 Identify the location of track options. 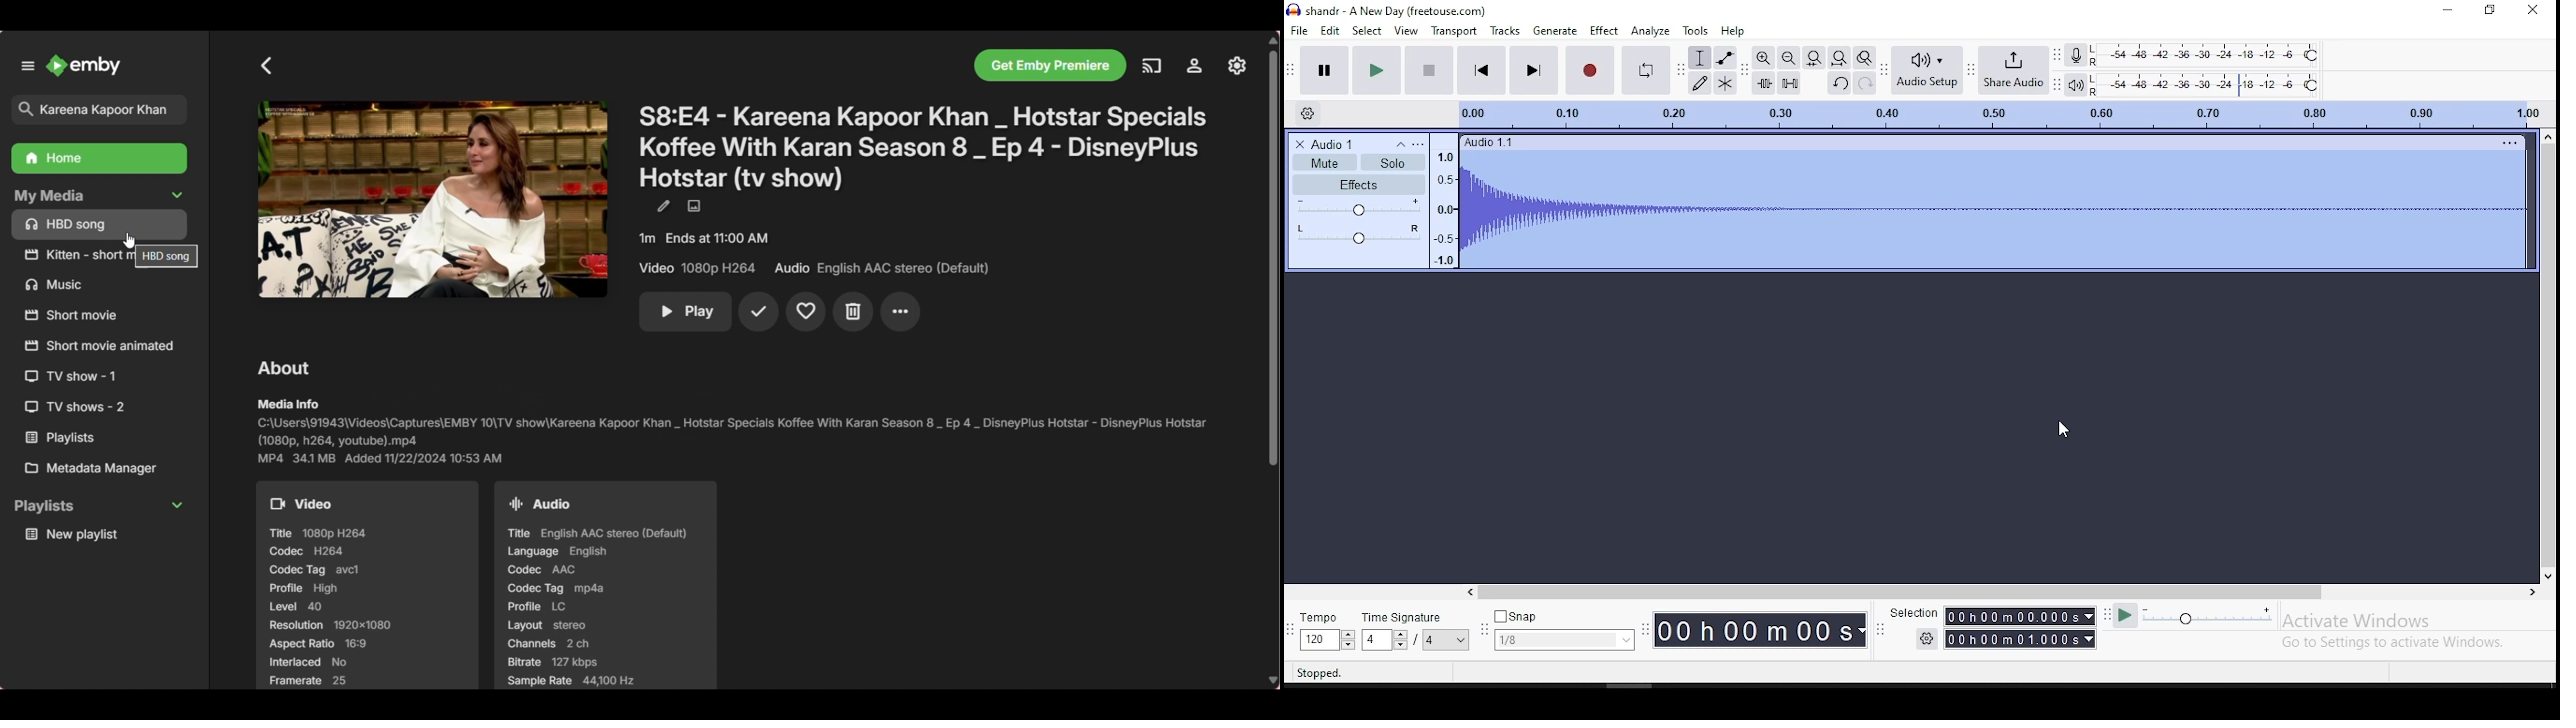
(2507, 143).